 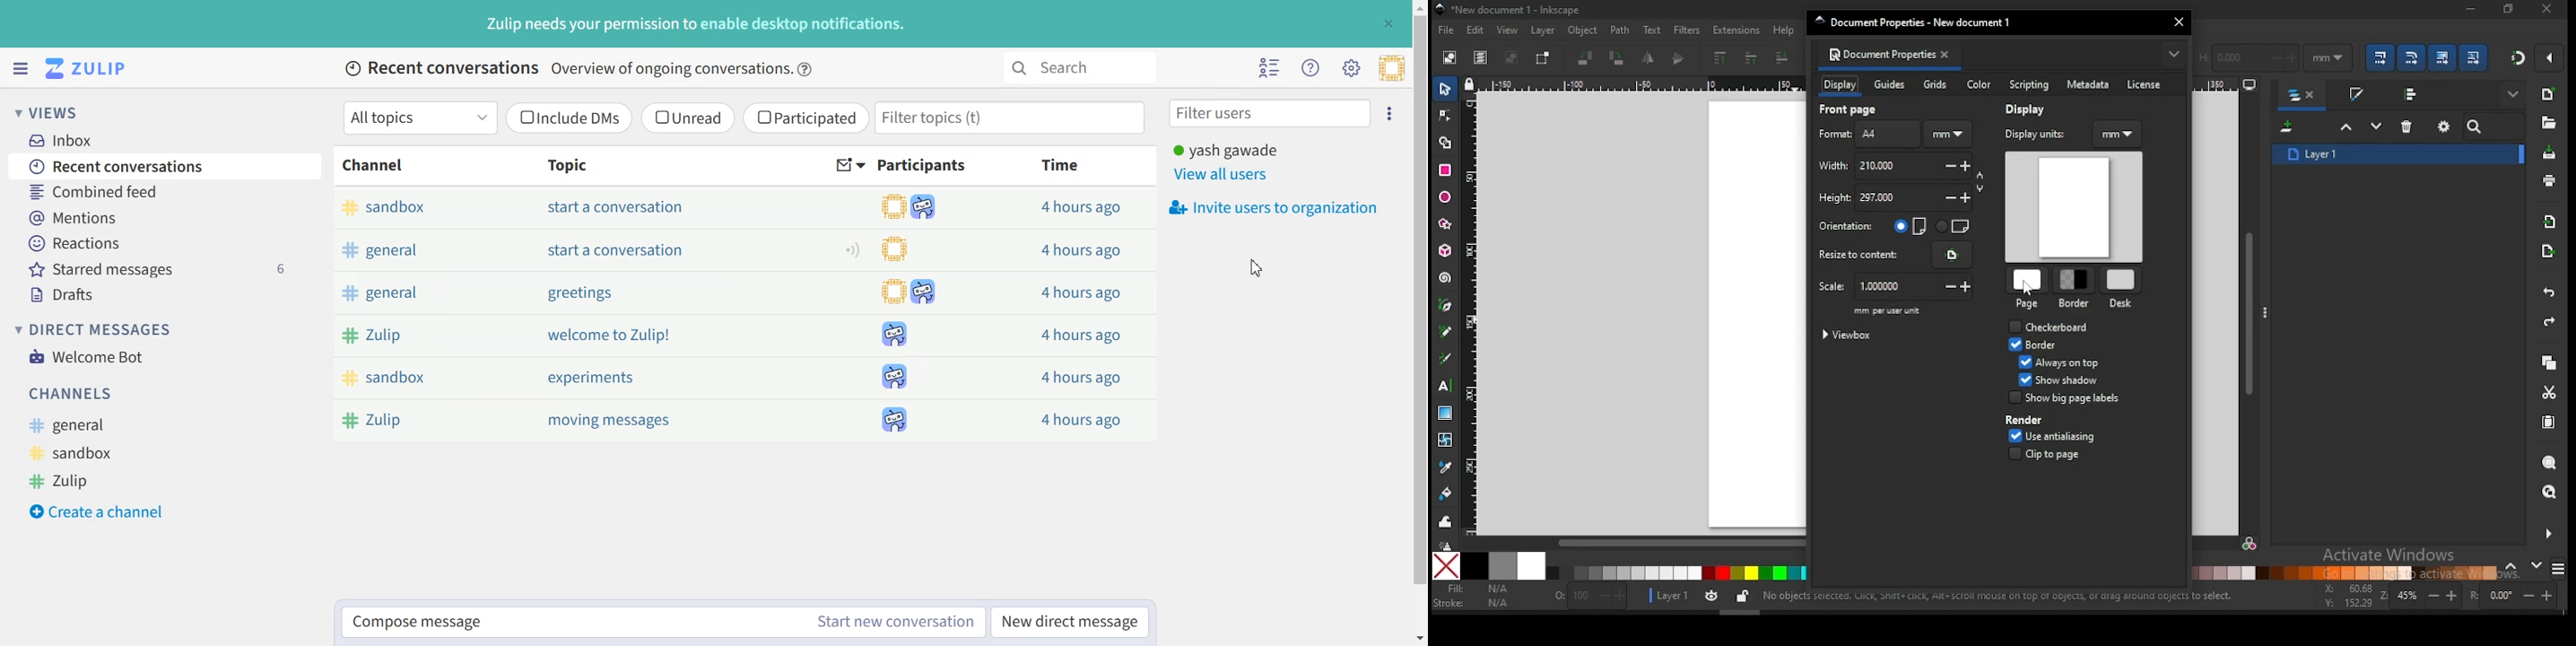 What do you see at coordinates (436, 250) in the screenshot?
I see `#general` at bounding box center [436, 250].